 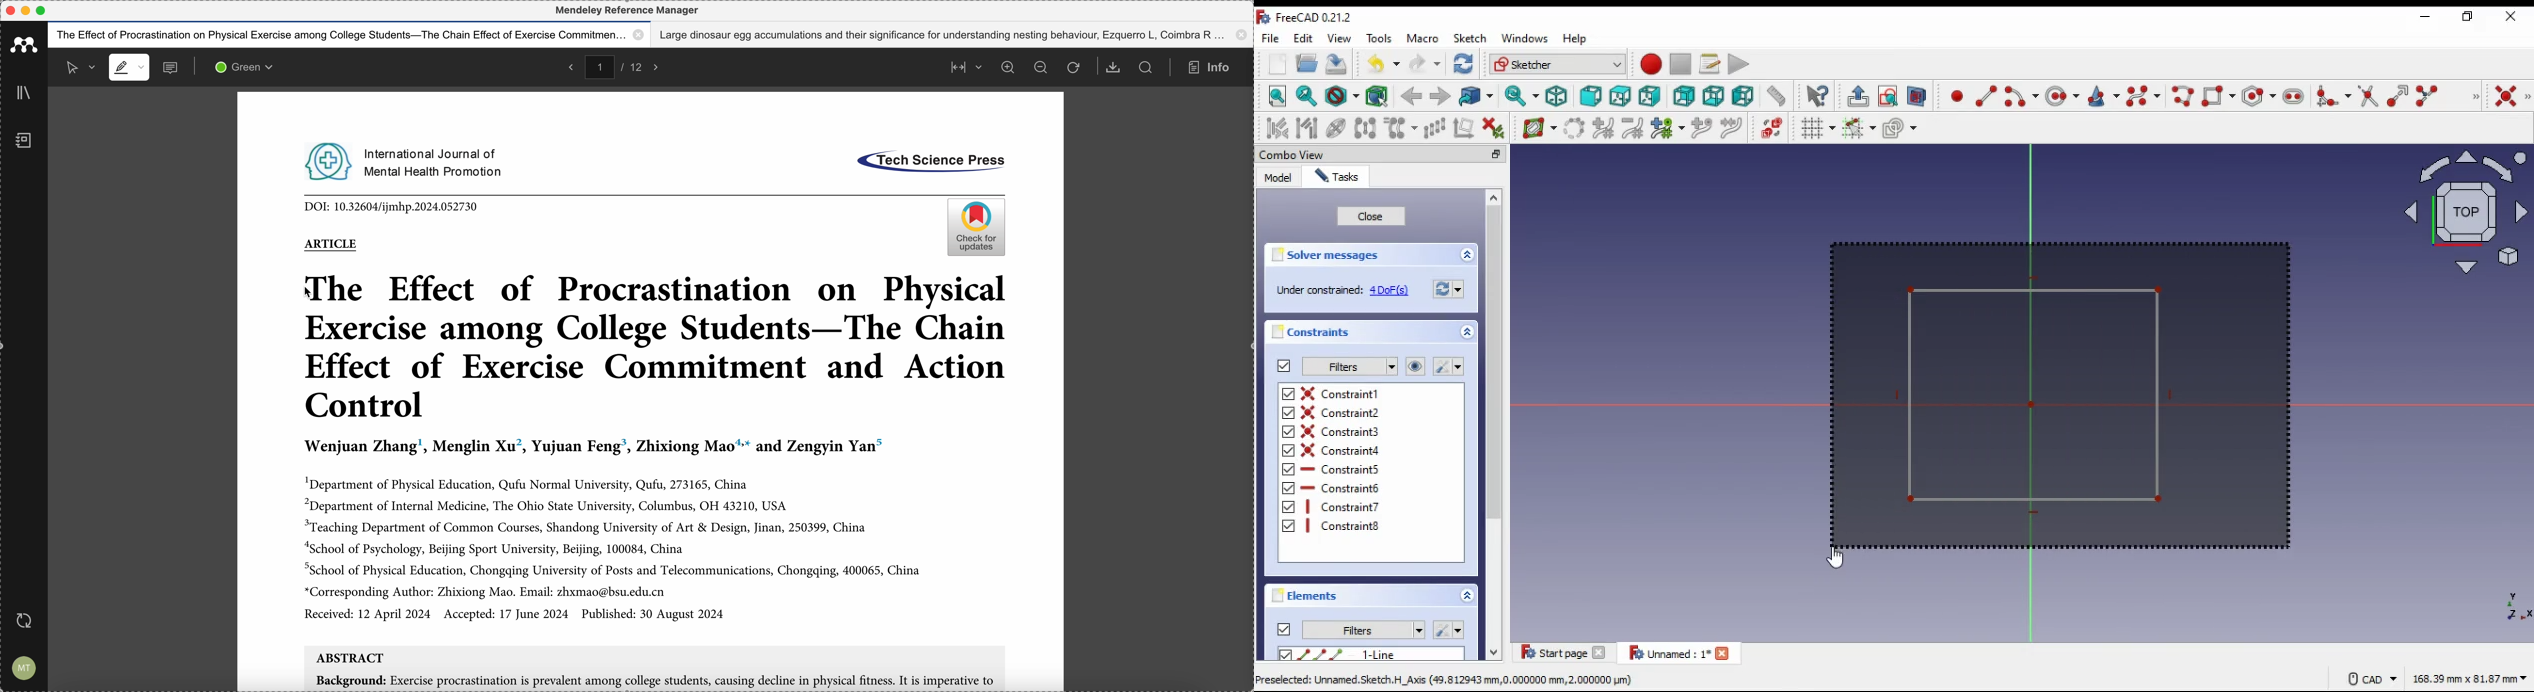 I want to click on canvas size, so click(x=2470, y=677).